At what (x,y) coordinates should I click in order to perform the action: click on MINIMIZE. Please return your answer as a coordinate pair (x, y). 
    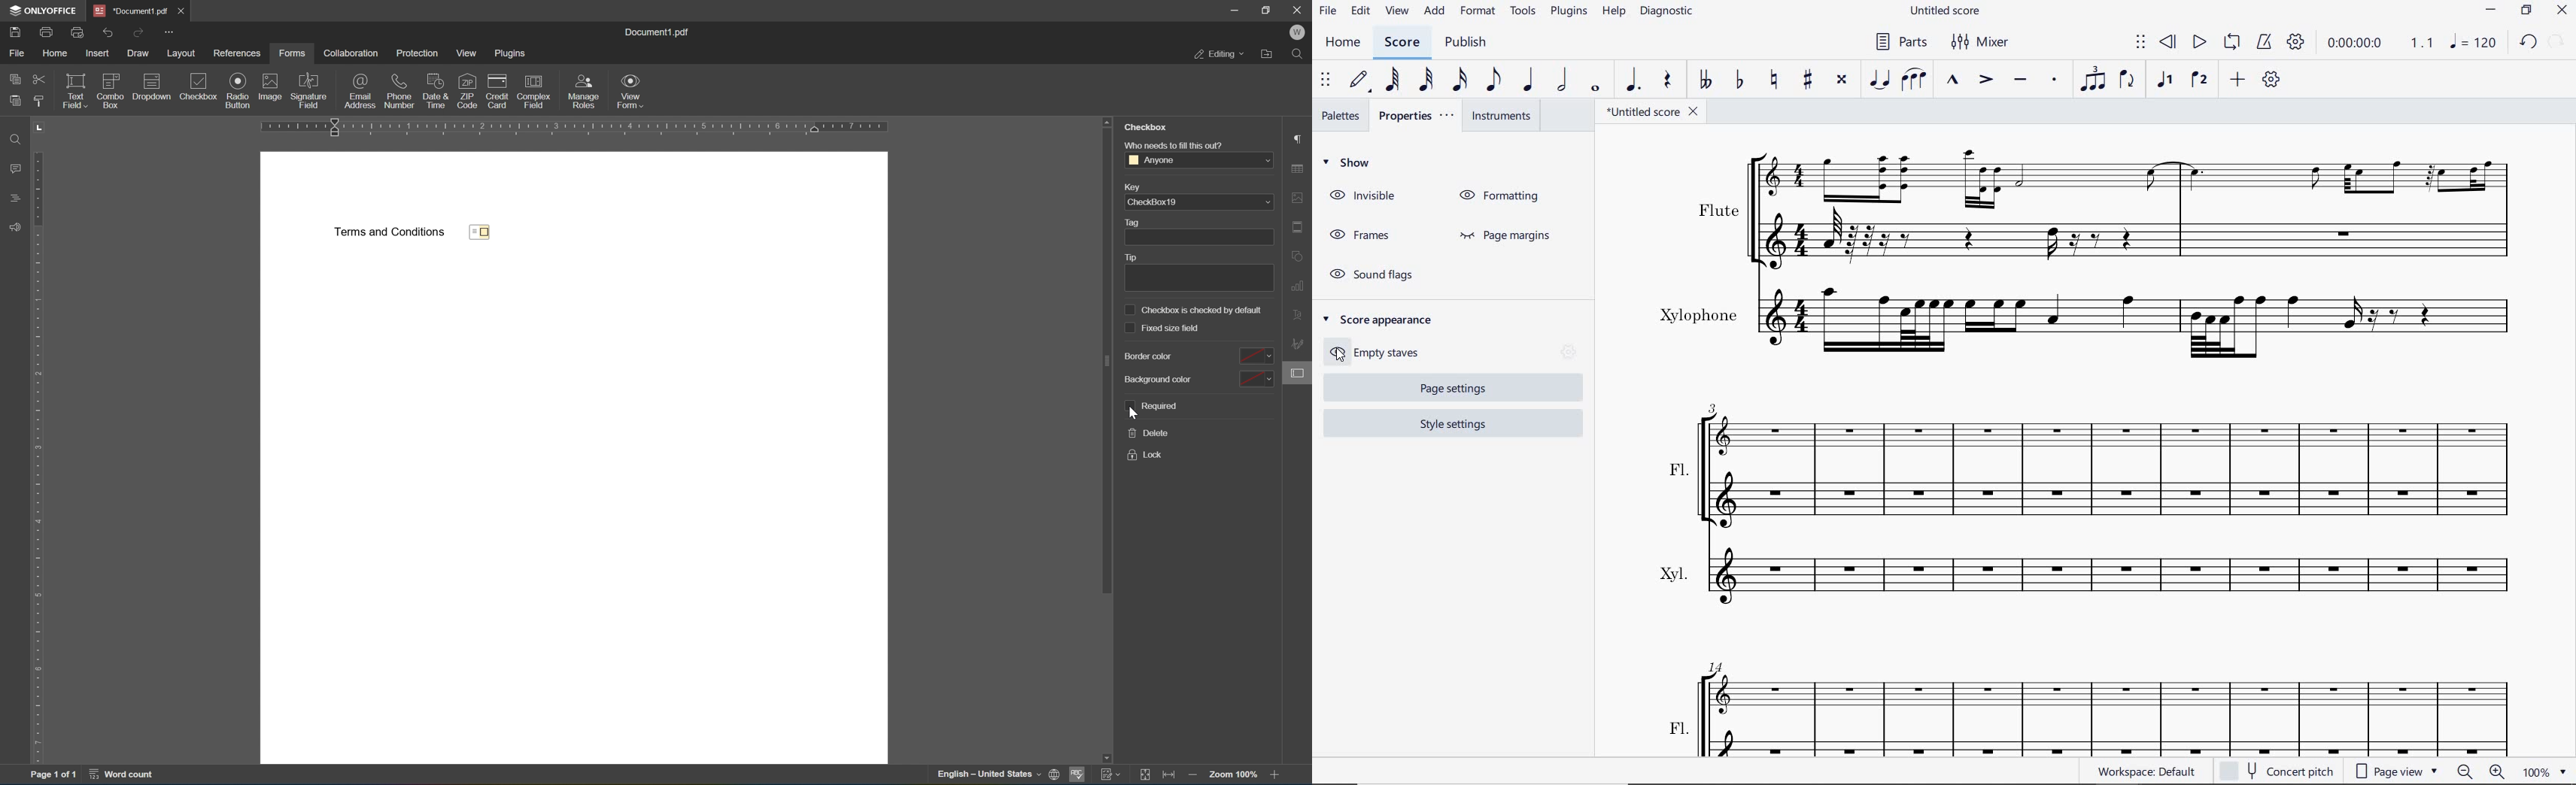
    Looking at the image, I should click on (2492, 10).